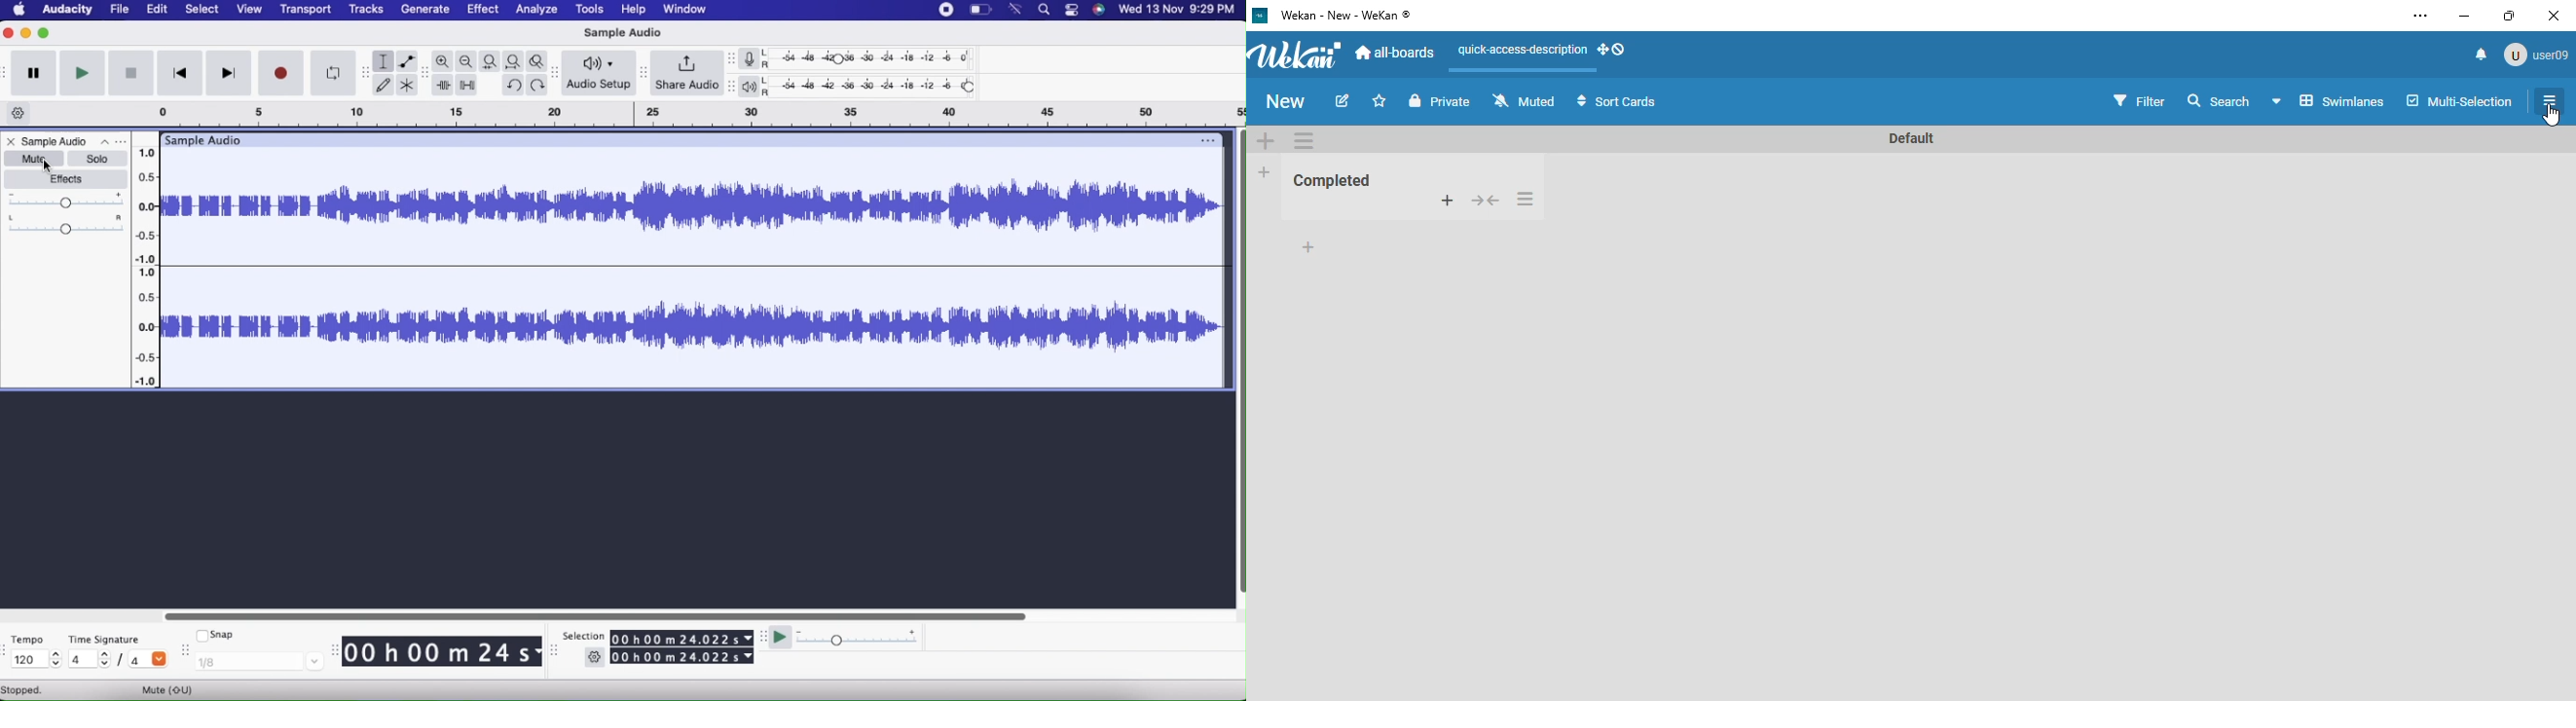 Image resolution: width=2576 pixels, height=728 pixels. What do you see at coordinates (1342, 100) in the screenshot?
I see `edit` at bounding box center [1342, 100].